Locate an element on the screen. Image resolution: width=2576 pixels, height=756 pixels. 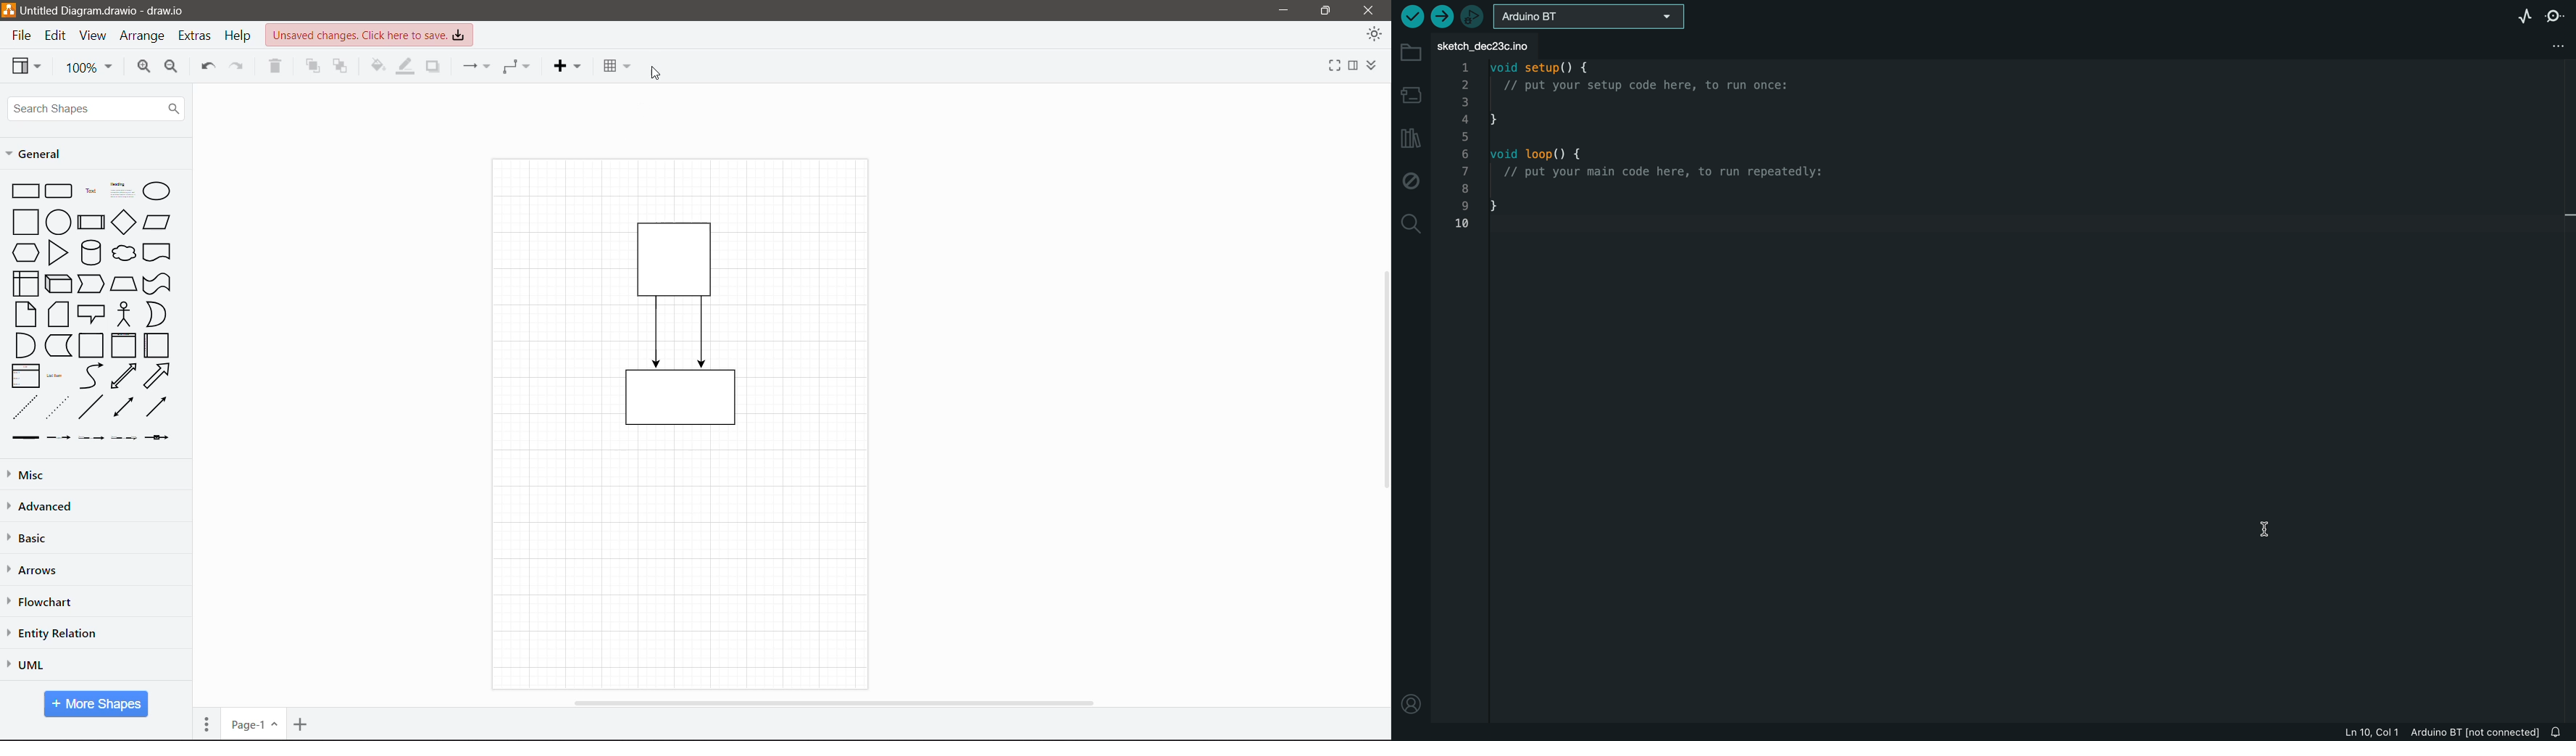
Rectangle is located at coordinates (25, 190).